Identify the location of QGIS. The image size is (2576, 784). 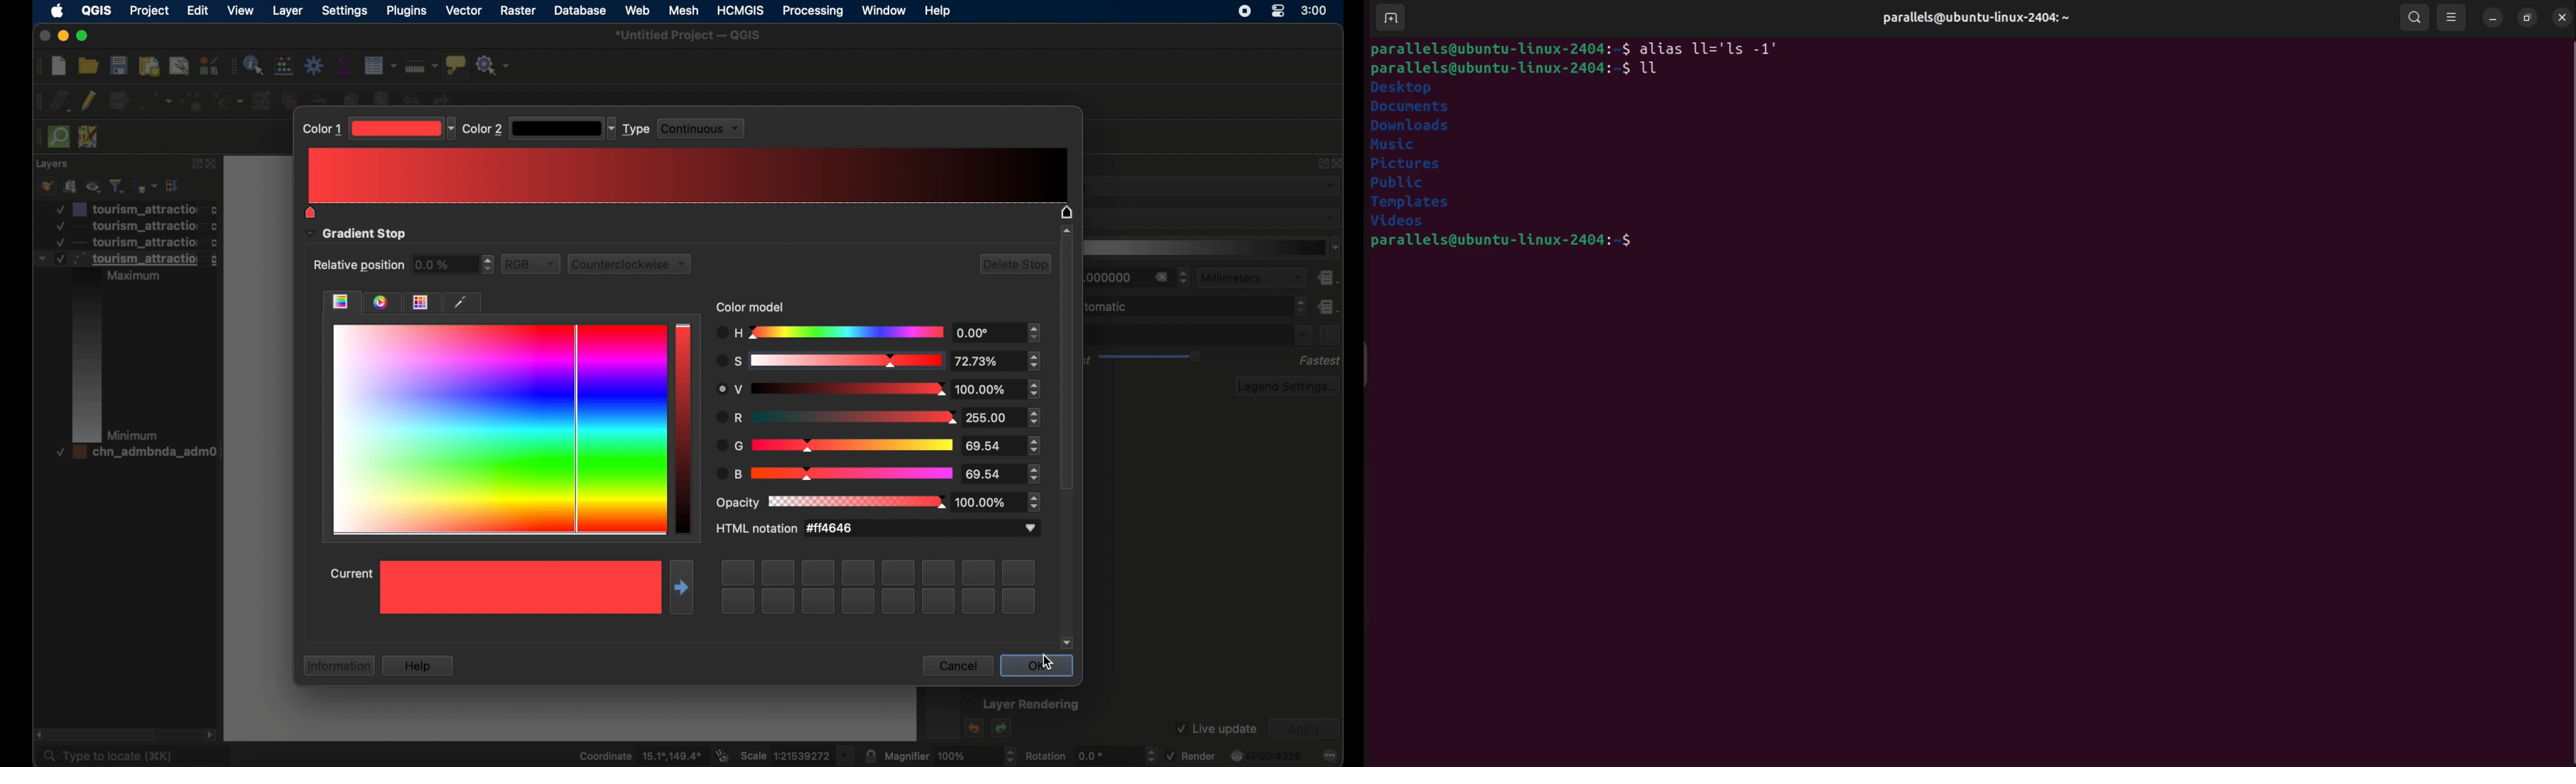
(96, 11).